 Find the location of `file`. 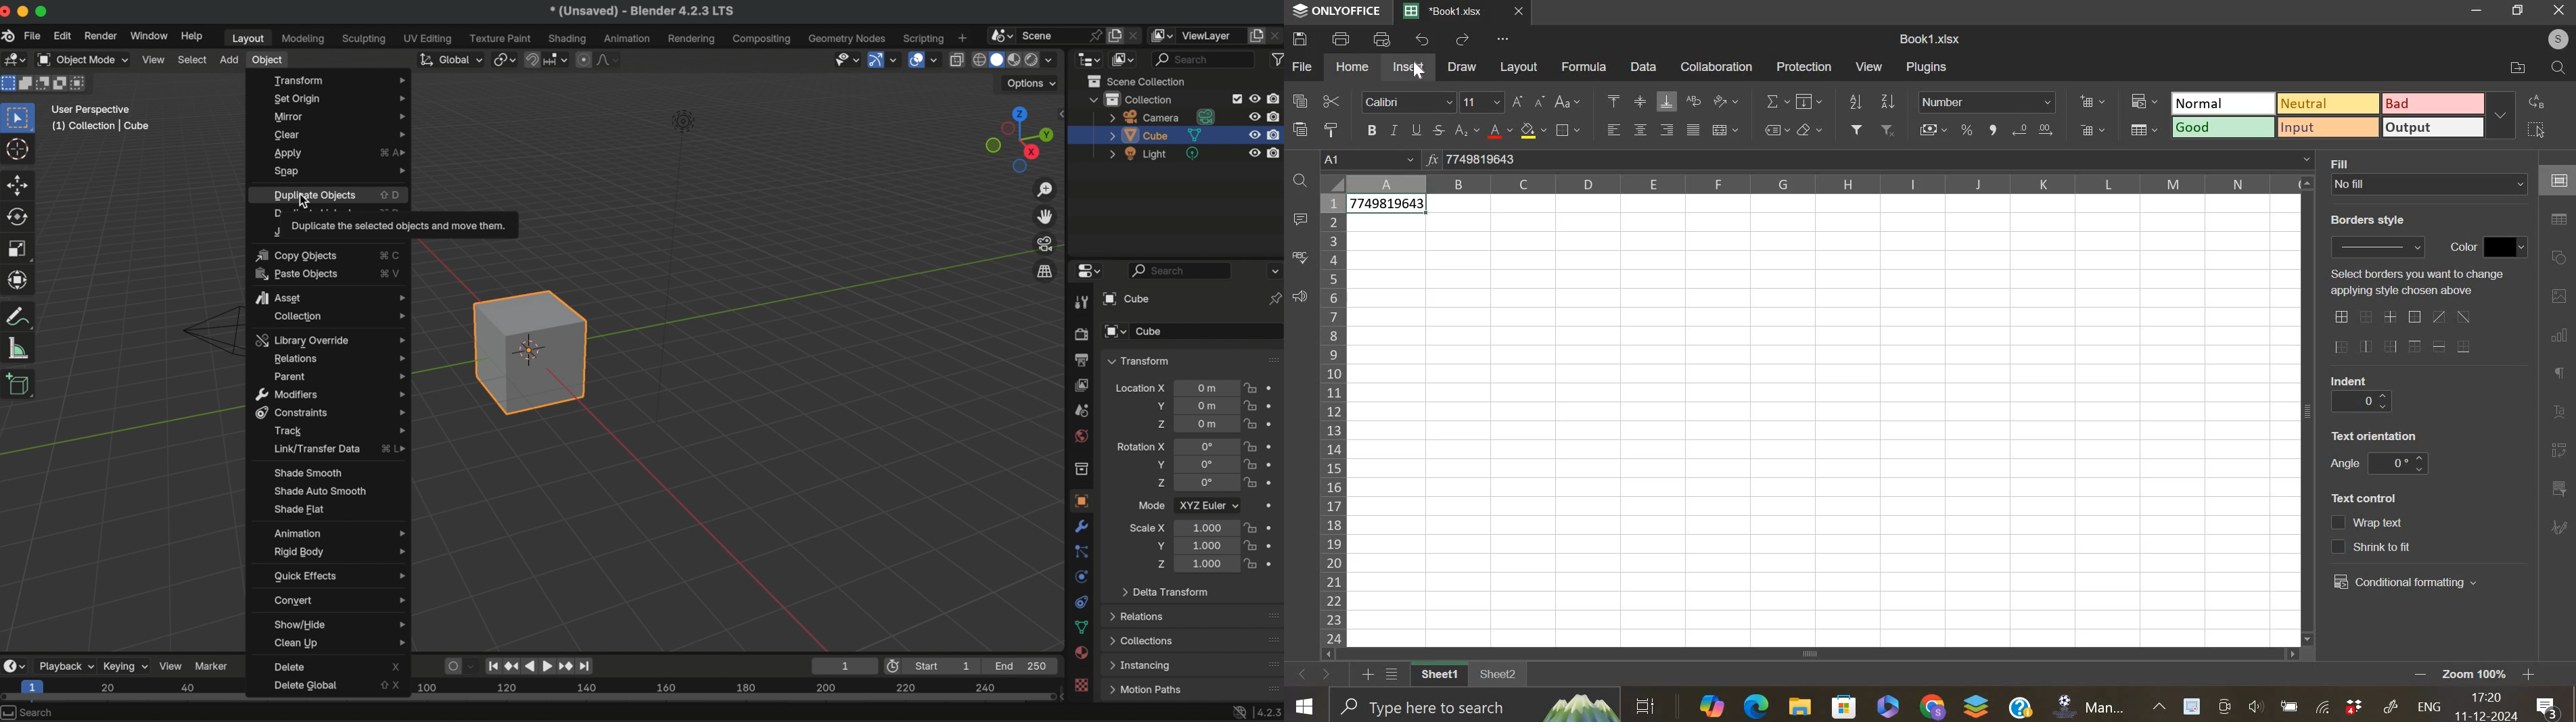

file is located at coordinates (1303, 66).